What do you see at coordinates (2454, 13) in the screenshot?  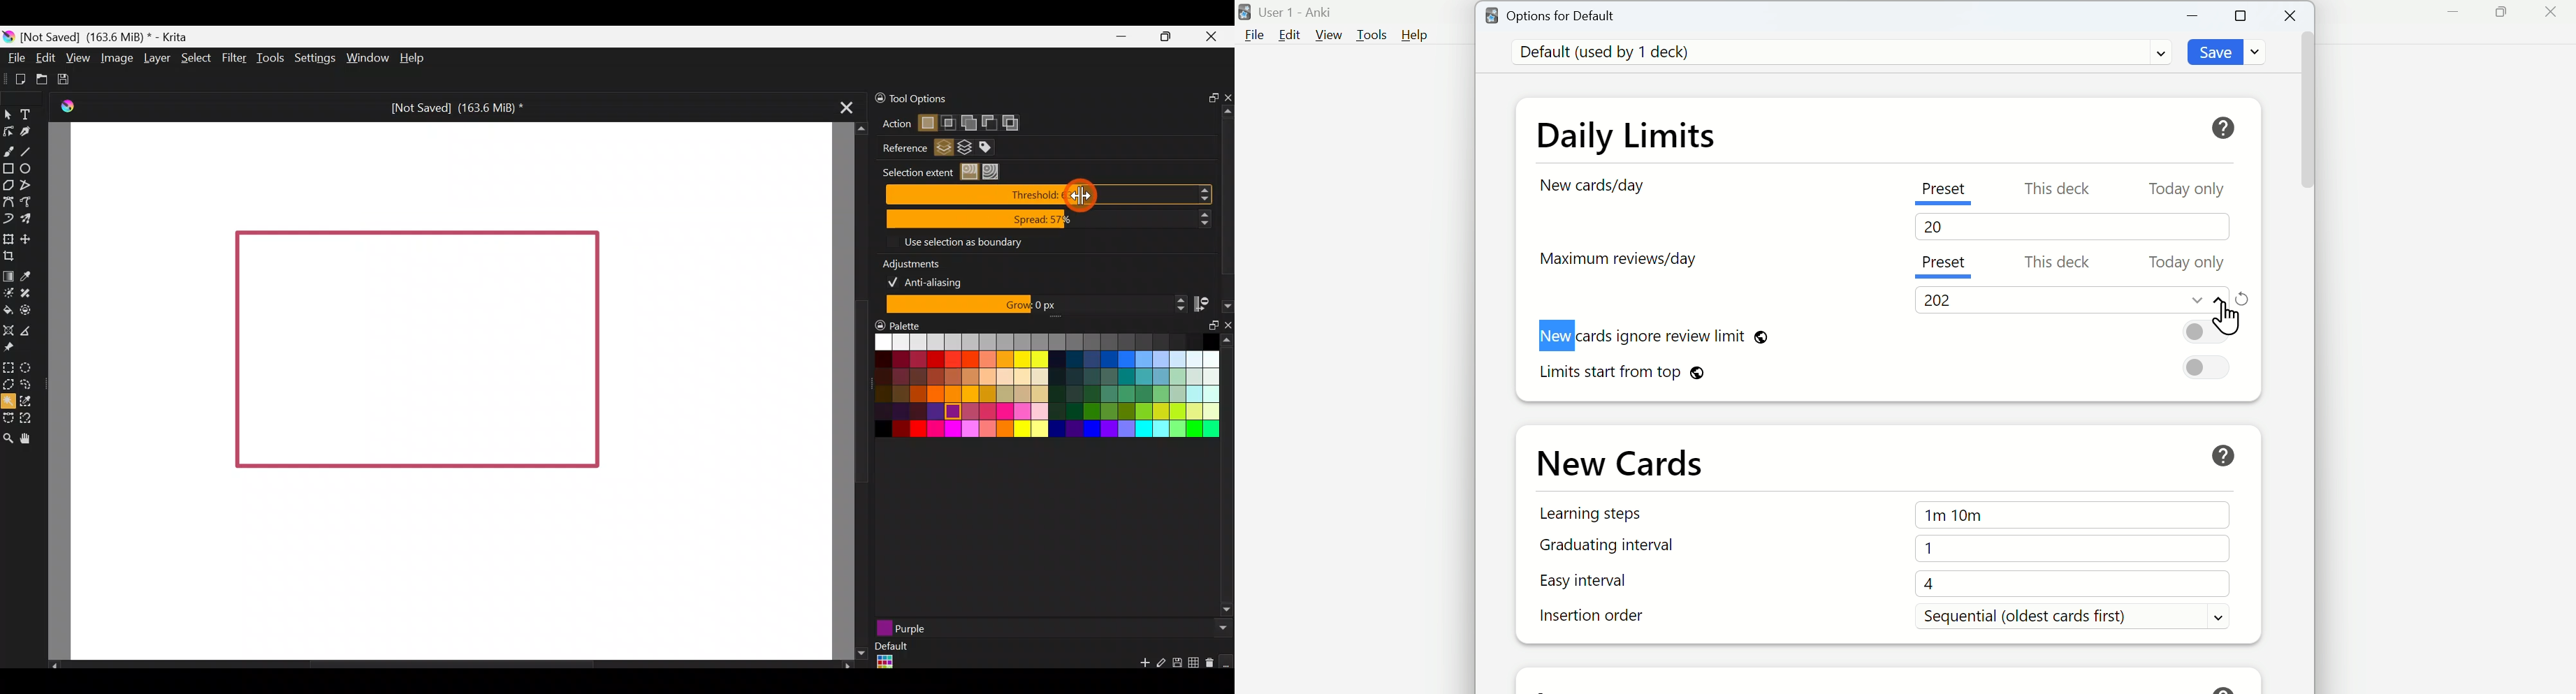 I see `Minimize` at bounding box center [2454, 13].